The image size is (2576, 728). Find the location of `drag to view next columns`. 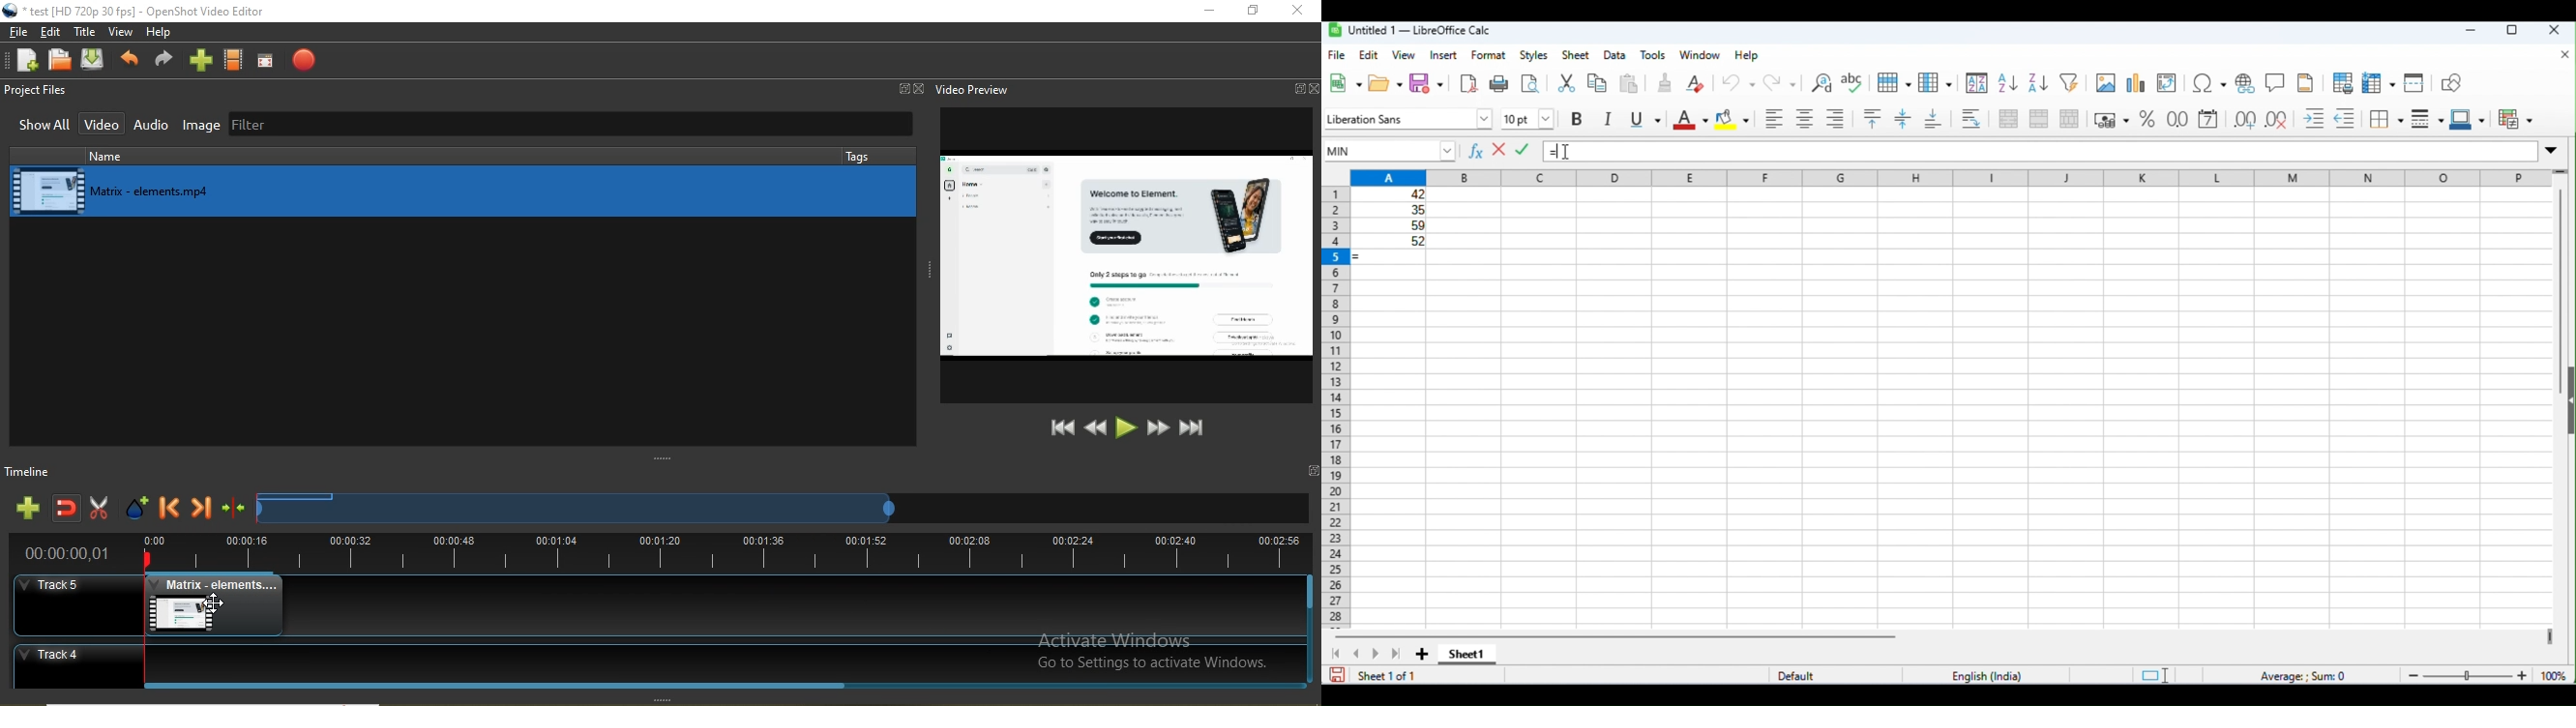

drag to view next columns is located at coordinates (2549, 637).